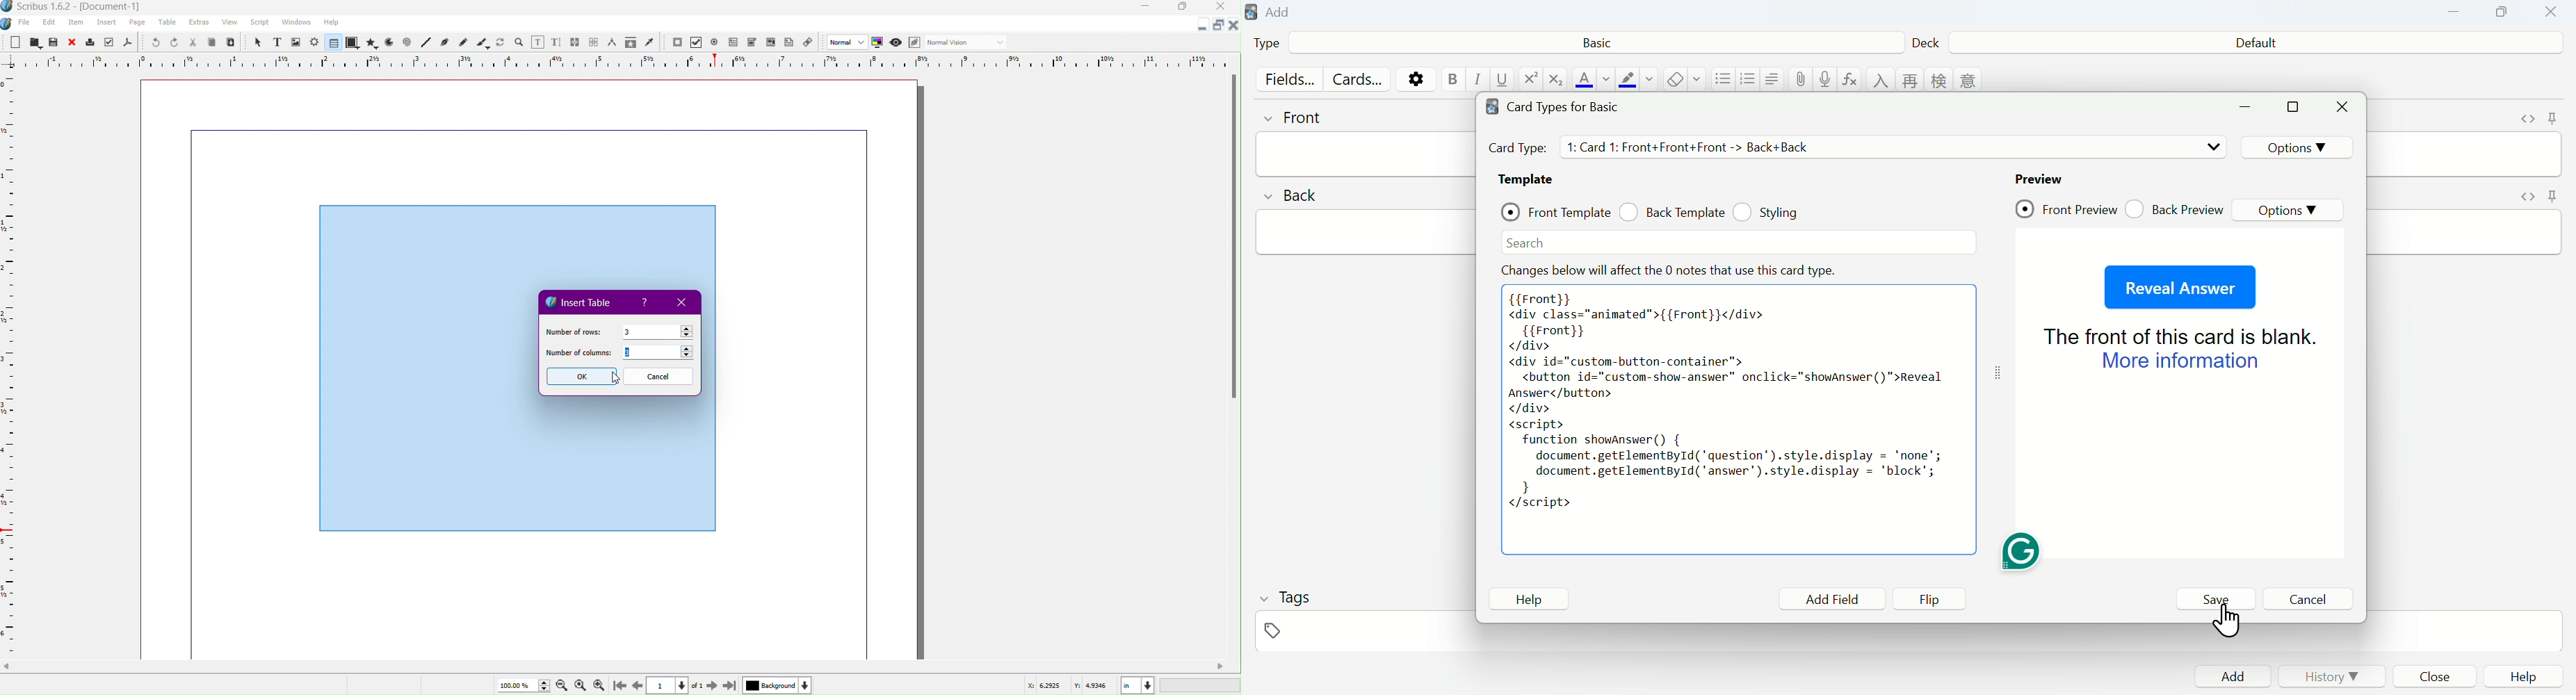 The image size is (2576, 700). Describe the element at coordinates (16, 41) in the screenshot. I see `New` at that location.